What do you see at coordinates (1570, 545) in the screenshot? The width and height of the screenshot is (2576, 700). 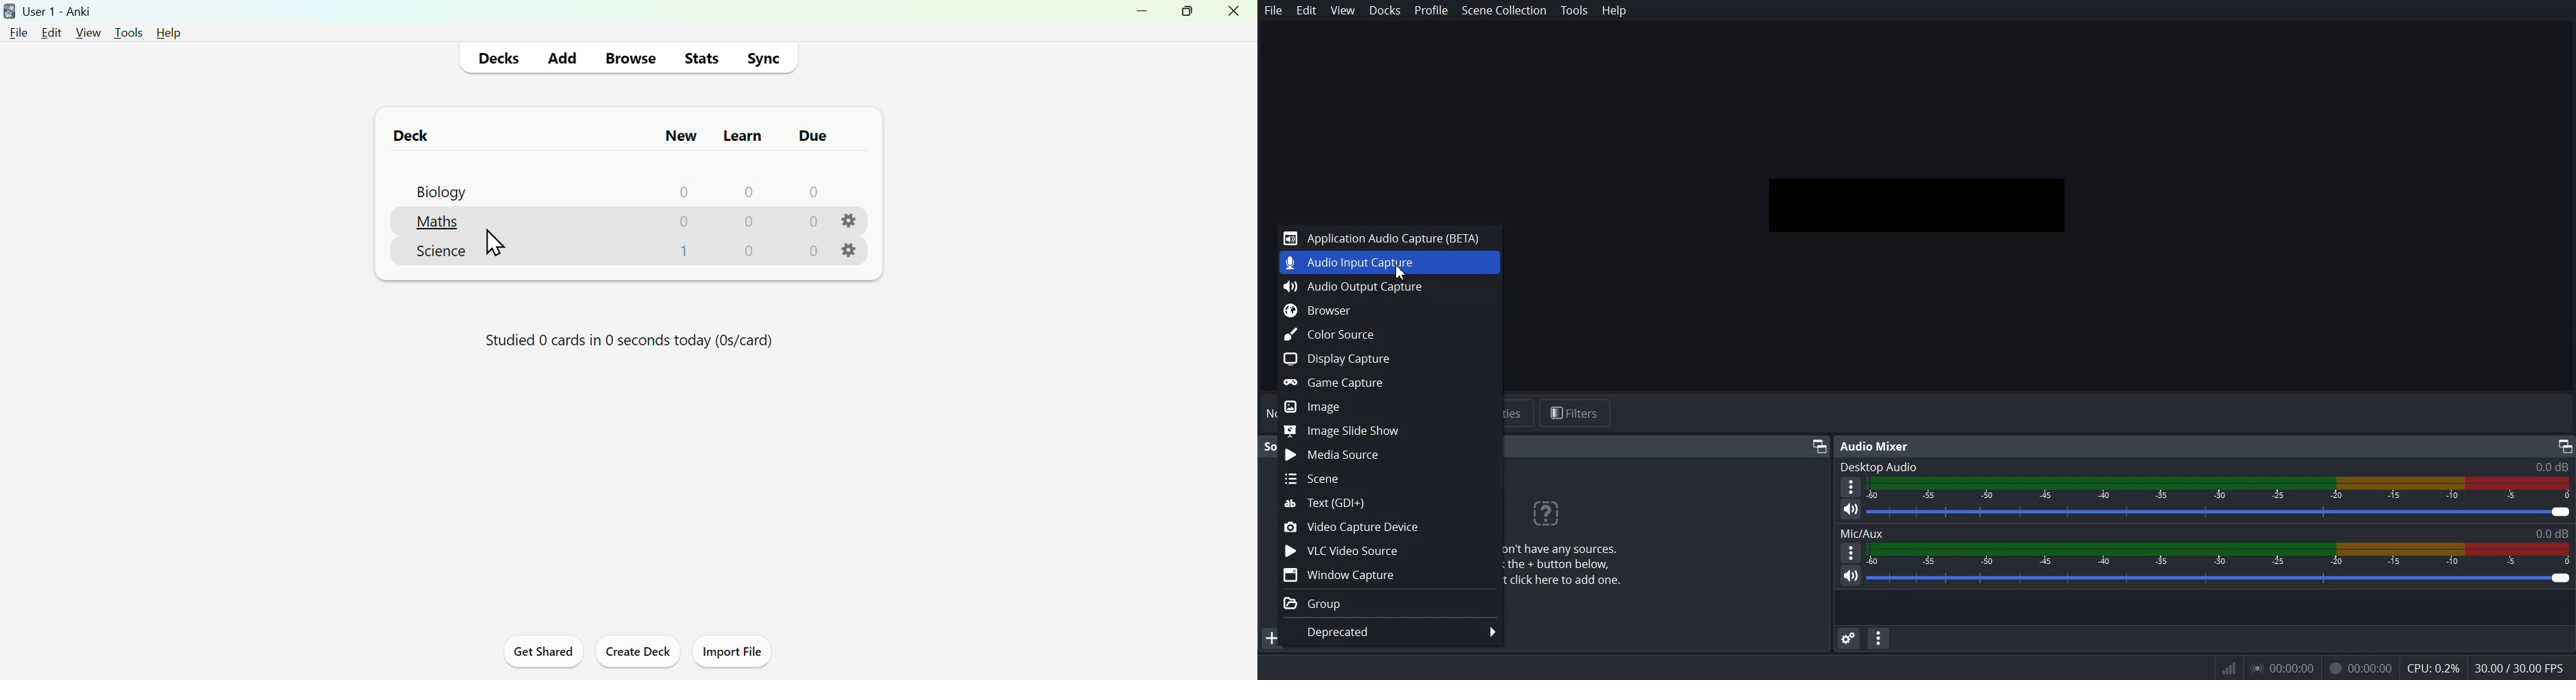 I see `Text 1` at bounding box center [1570, 545].